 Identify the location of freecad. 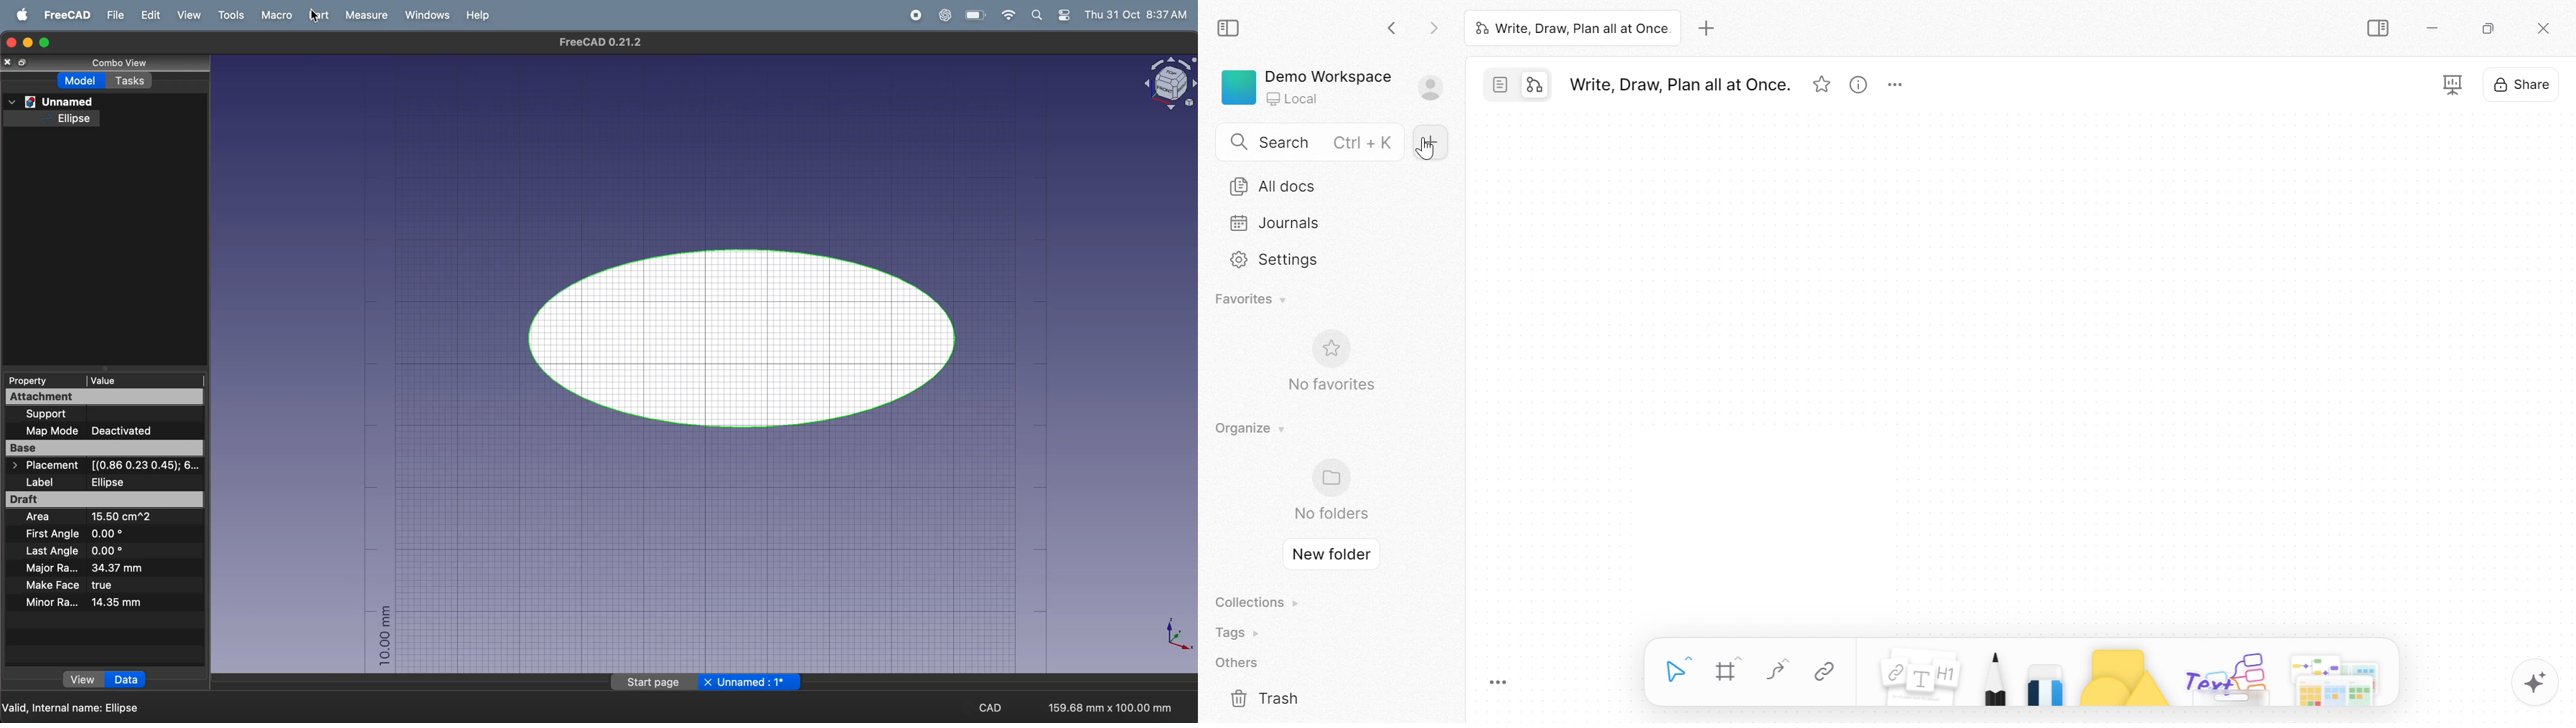
(64, 16).